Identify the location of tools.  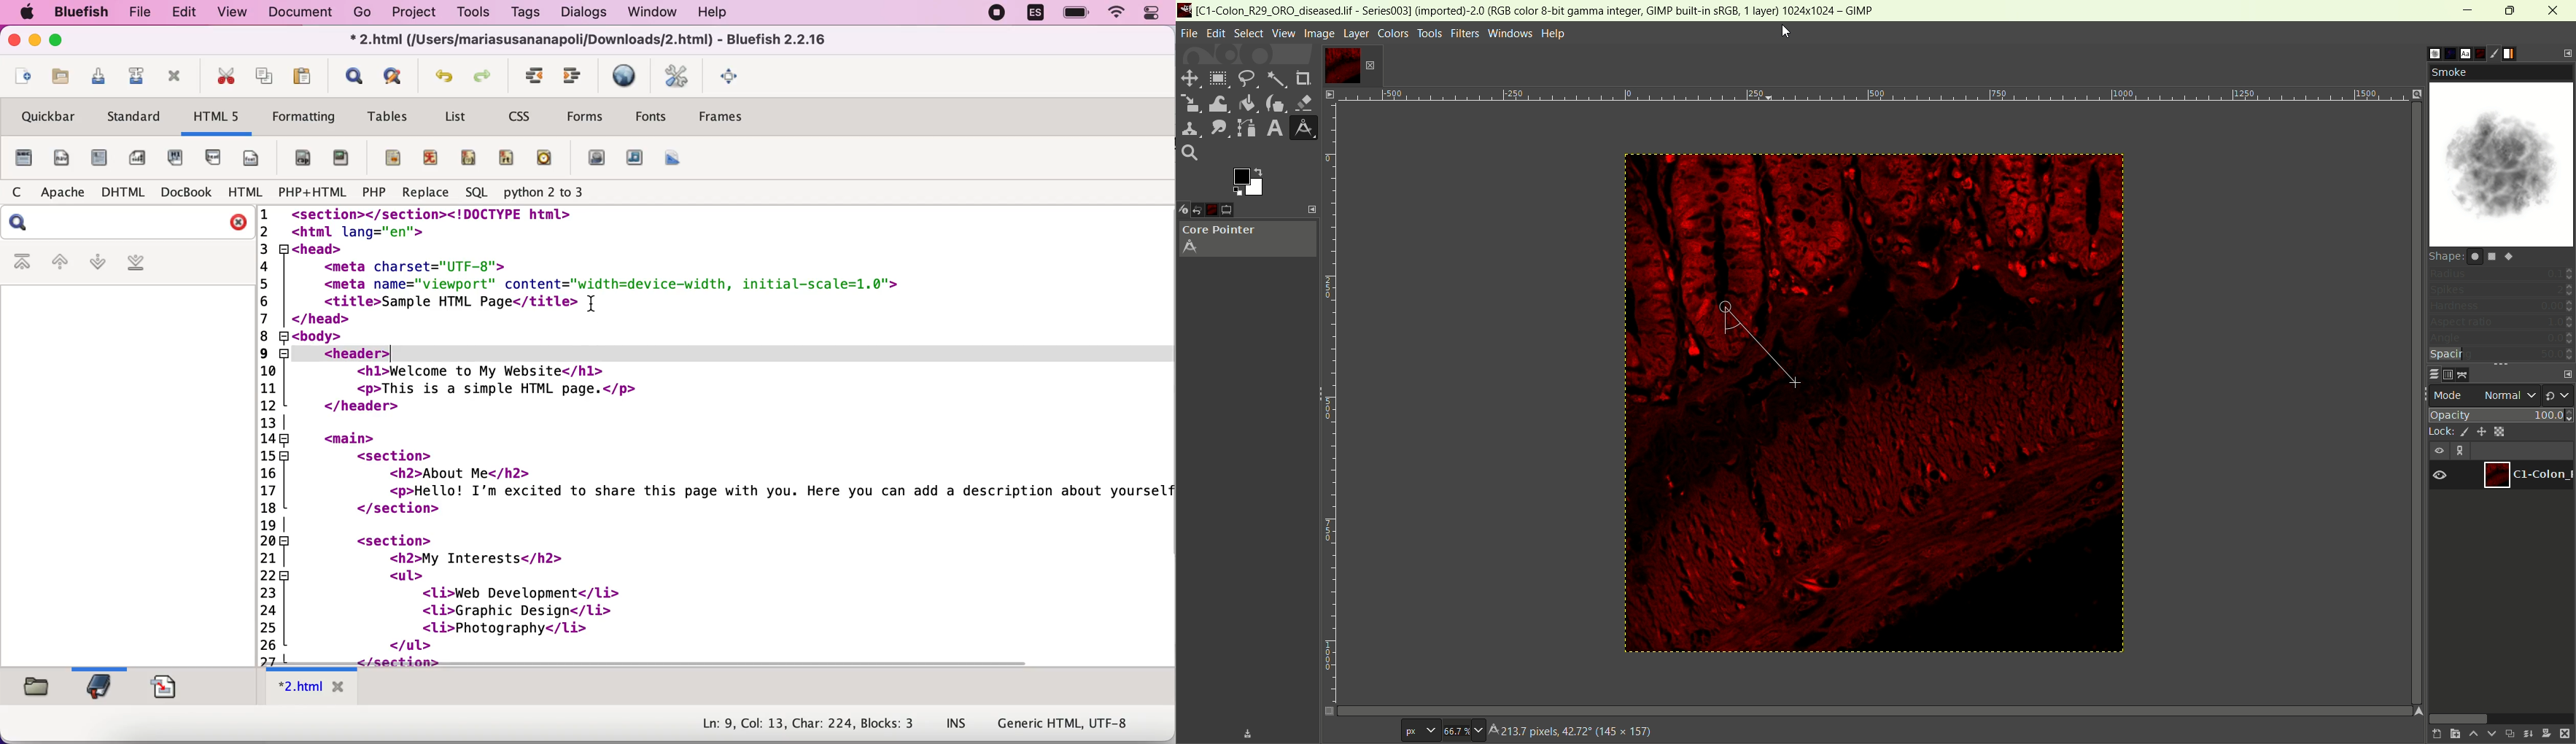
(1432, 34).